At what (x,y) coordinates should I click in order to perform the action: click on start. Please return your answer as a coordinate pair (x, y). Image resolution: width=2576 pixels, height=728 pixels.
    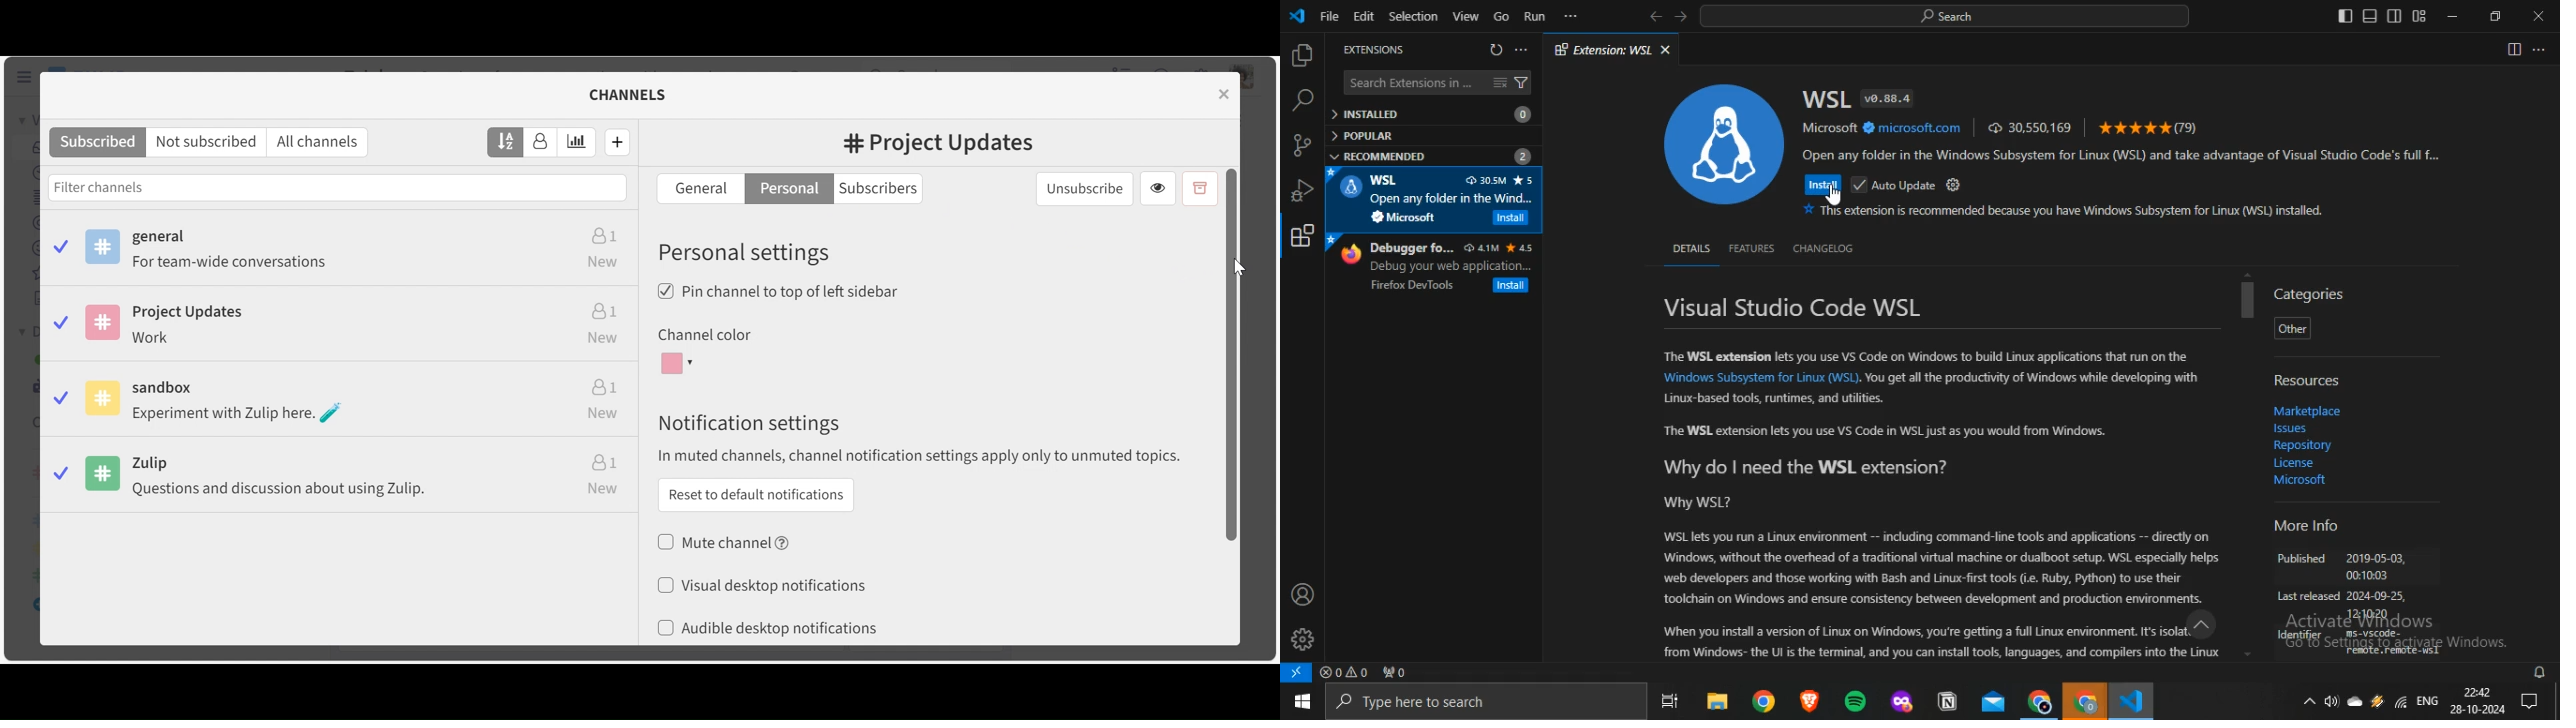
    Looking at the image, I should click on (1301, 702).